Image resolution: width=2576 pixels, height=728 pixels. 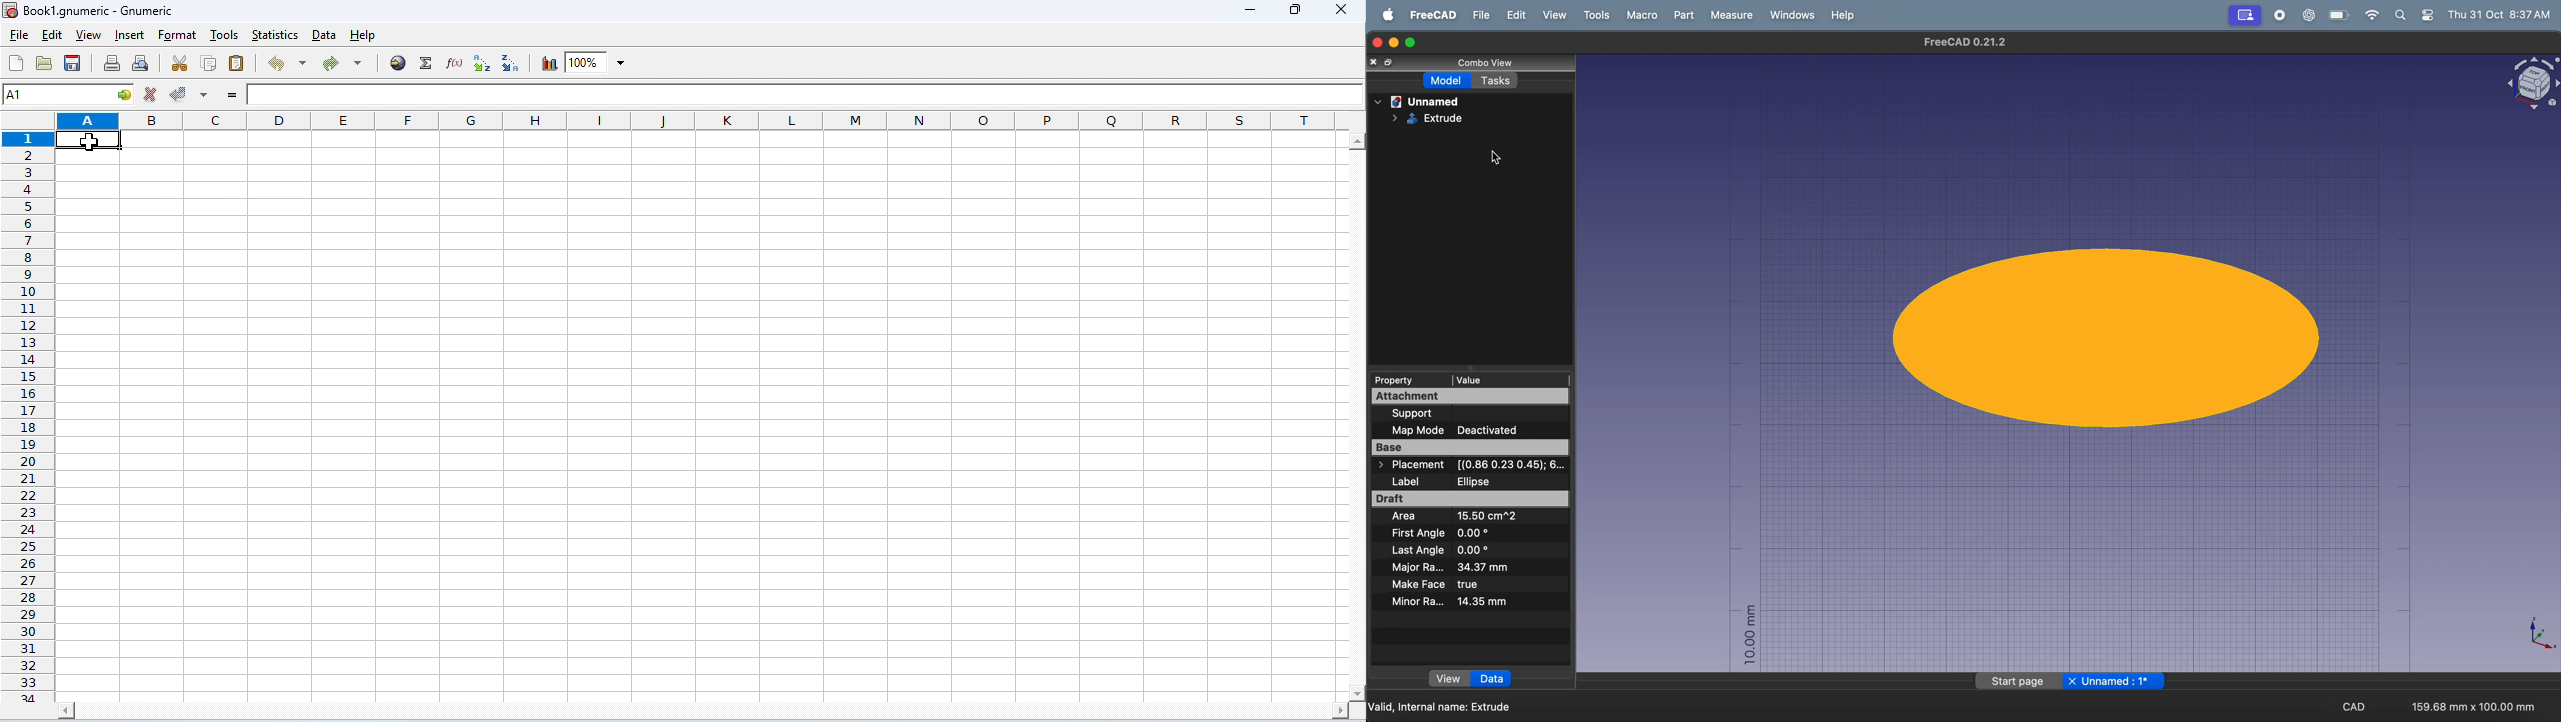 I want to click on data, so click(x=326, y=36).